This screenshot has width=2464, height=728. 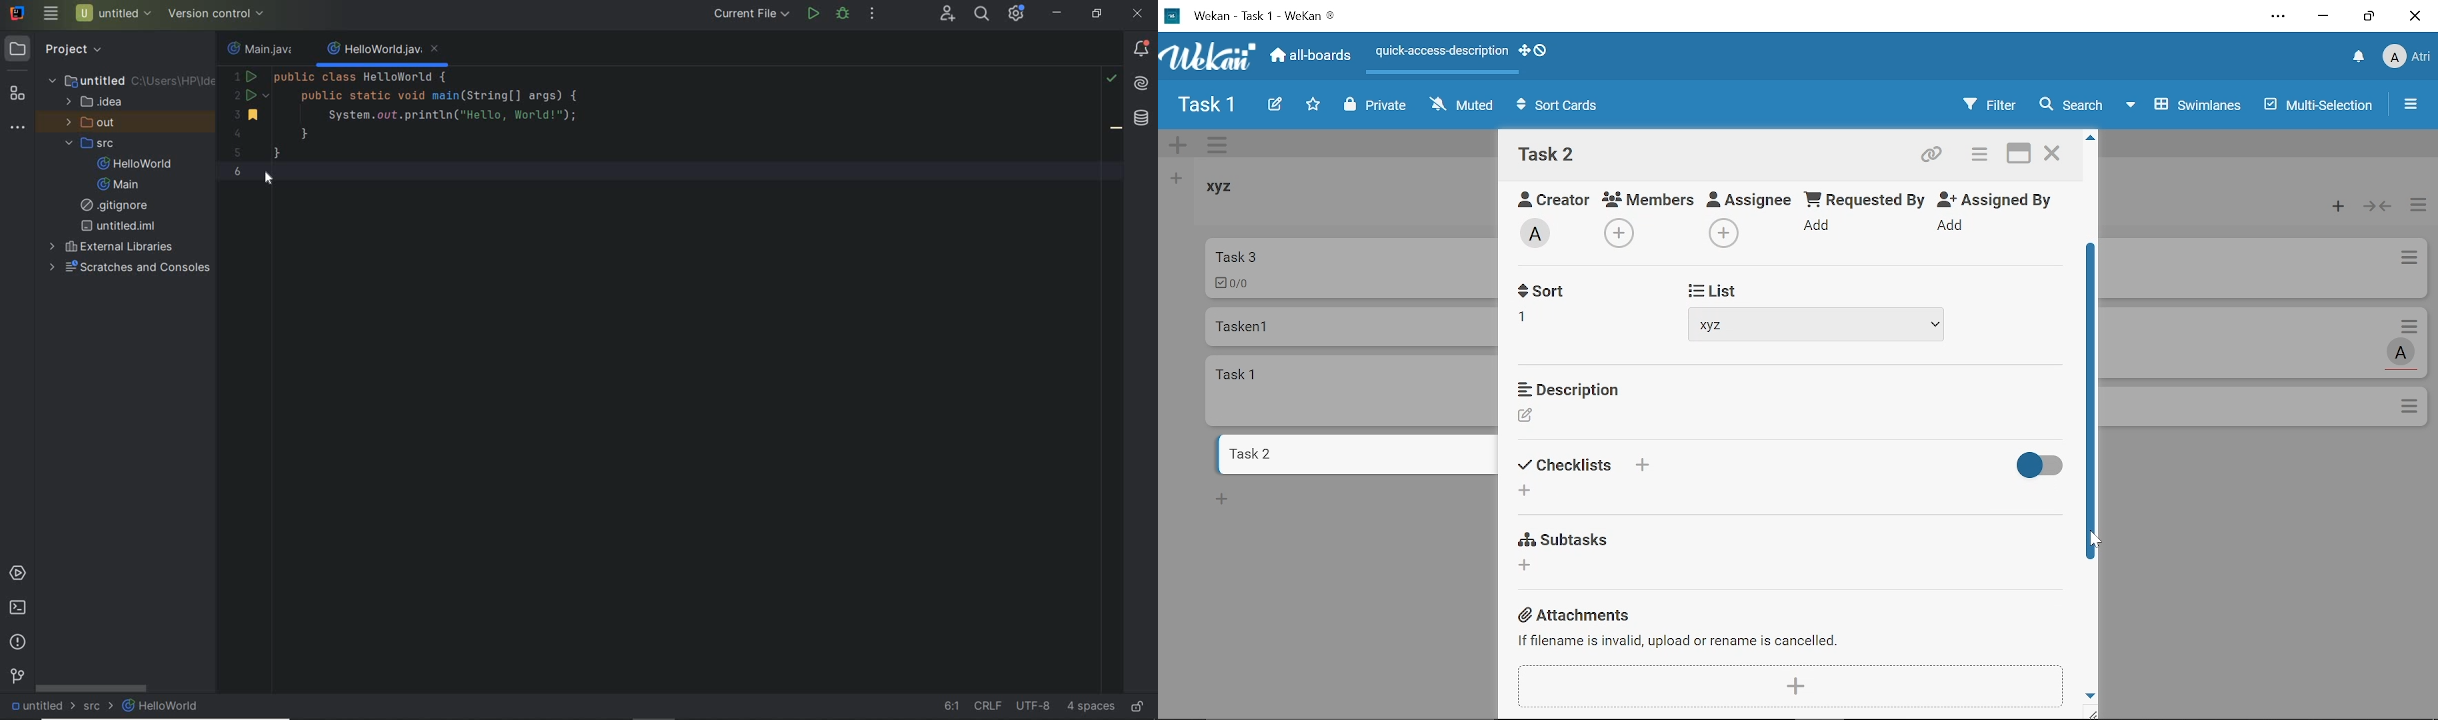 What do you see at coordinates (1750, 197) in the screenshot?
I see `Assignee` at bounding box center [1750, 197].